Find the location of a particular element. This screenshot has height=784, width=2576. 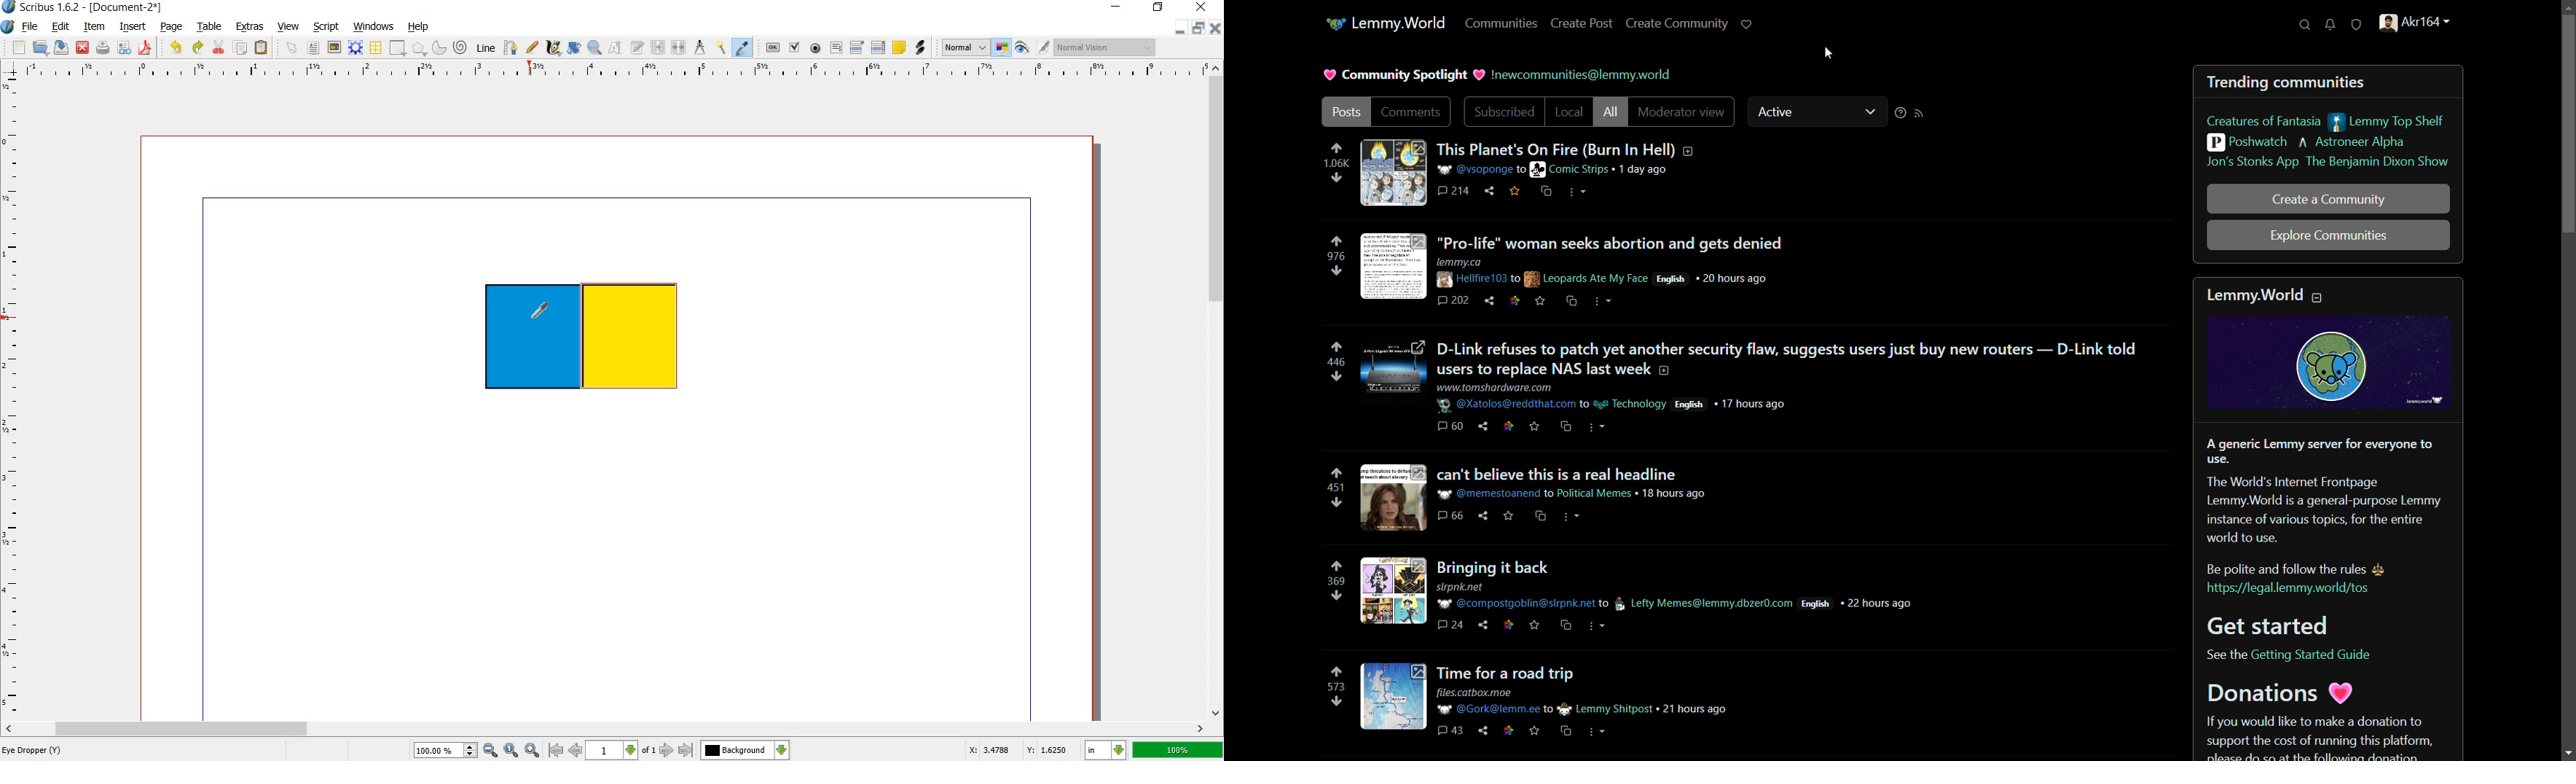

copy is located at coordinates (240, 49).